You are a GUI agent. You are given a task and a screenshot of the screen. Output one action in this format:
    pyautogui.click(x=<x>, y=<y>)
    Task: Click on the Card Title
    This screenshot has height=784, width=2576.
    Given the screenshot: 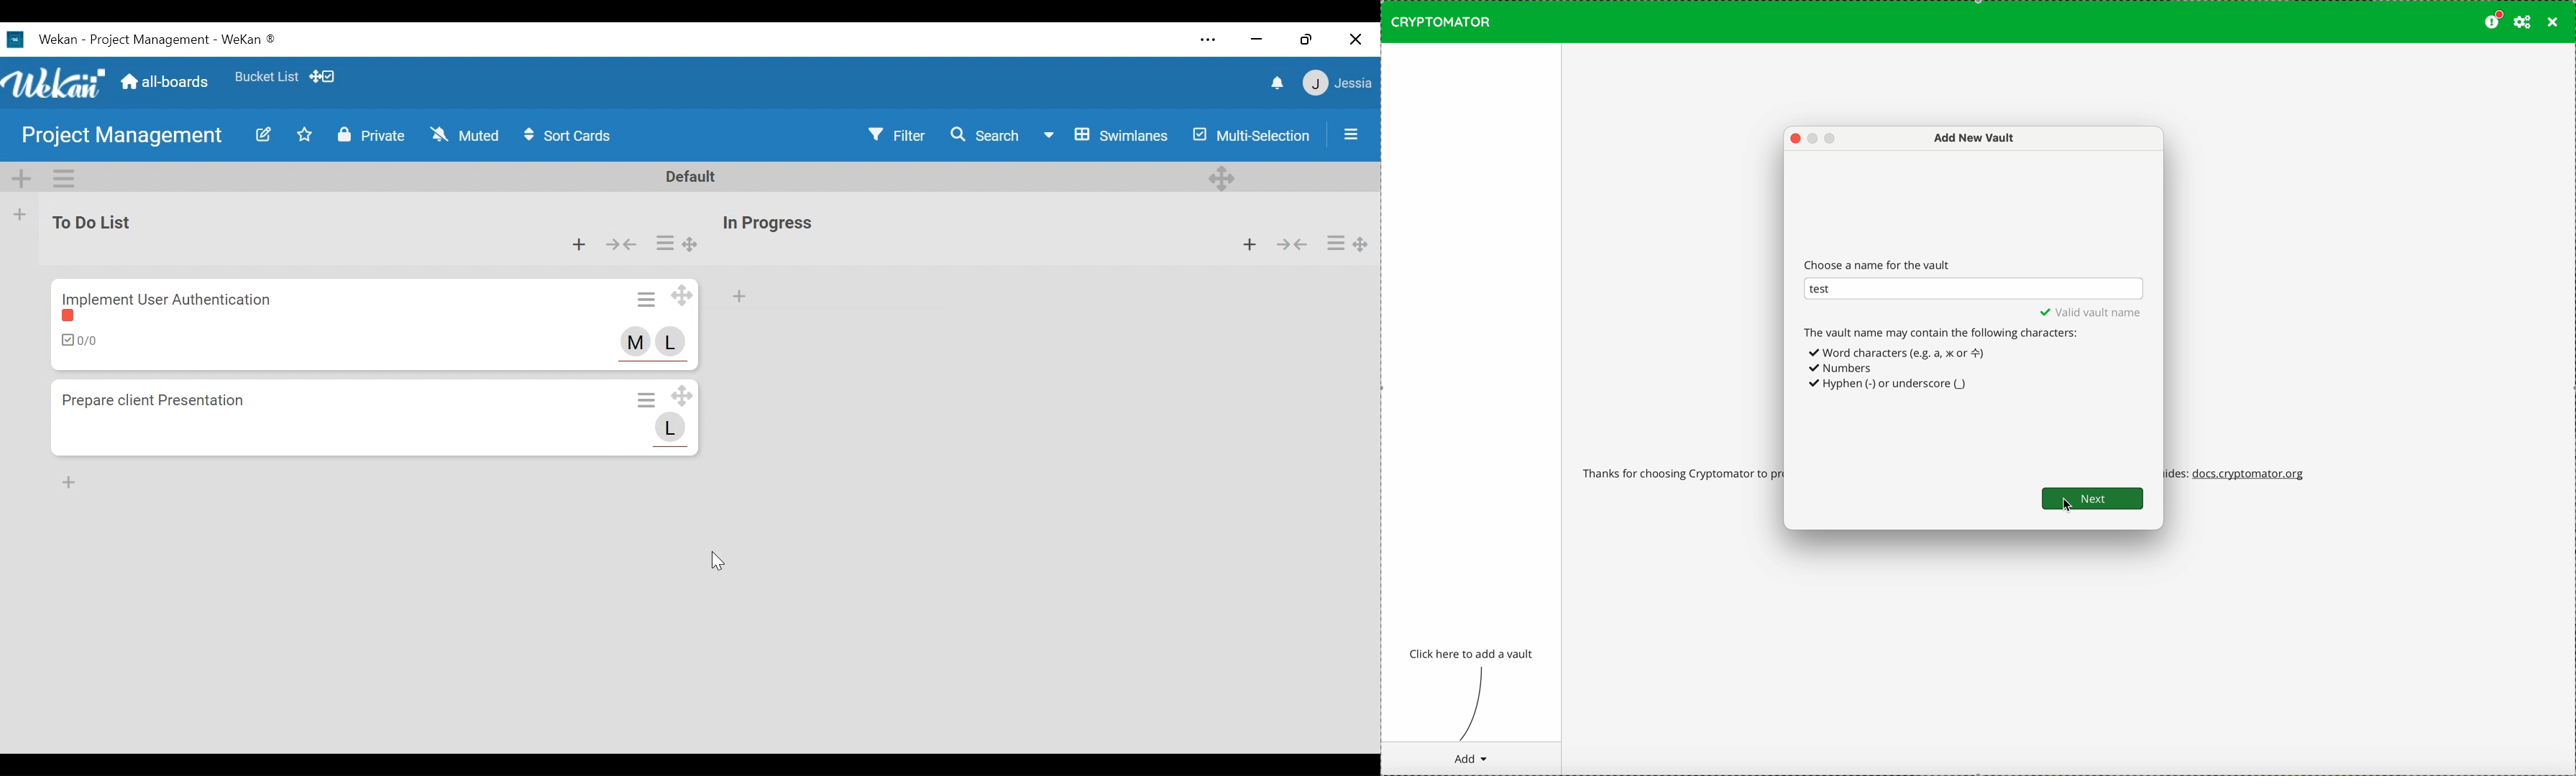 What is the action you would take?
    pyautogui.click(x=170, y=399)
    